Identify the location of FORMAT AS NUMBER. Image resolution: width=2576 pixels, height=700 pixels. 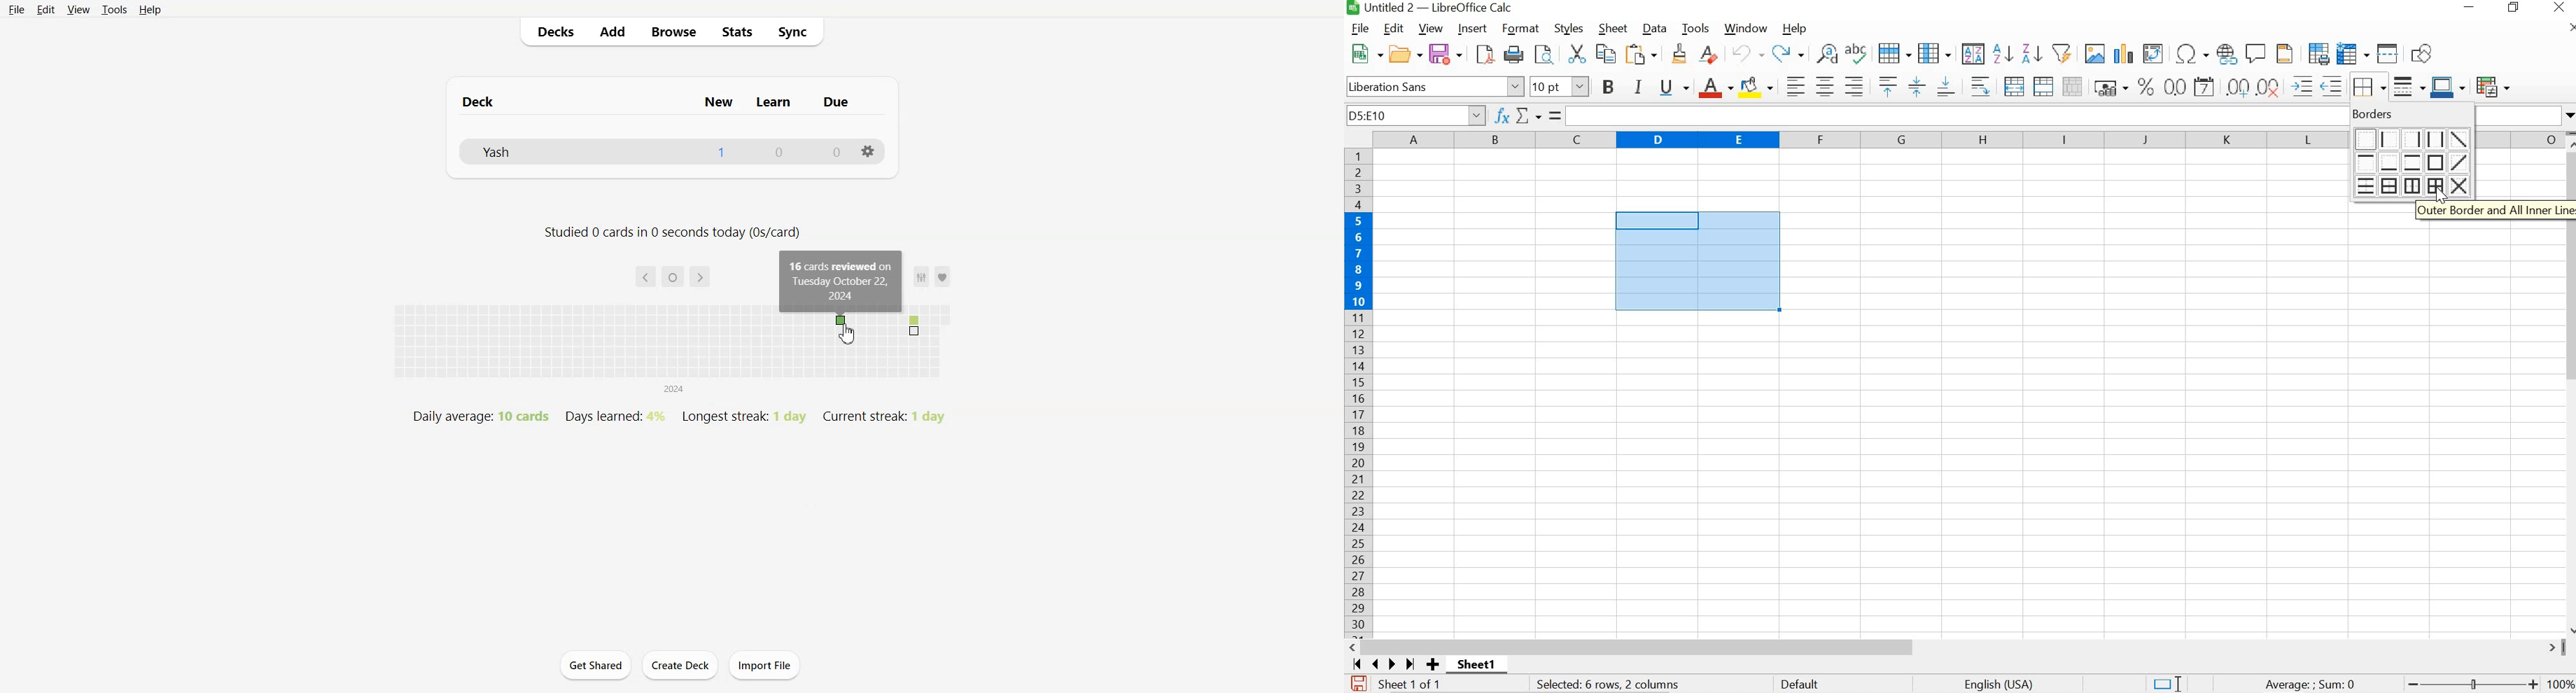
(2174, 86).